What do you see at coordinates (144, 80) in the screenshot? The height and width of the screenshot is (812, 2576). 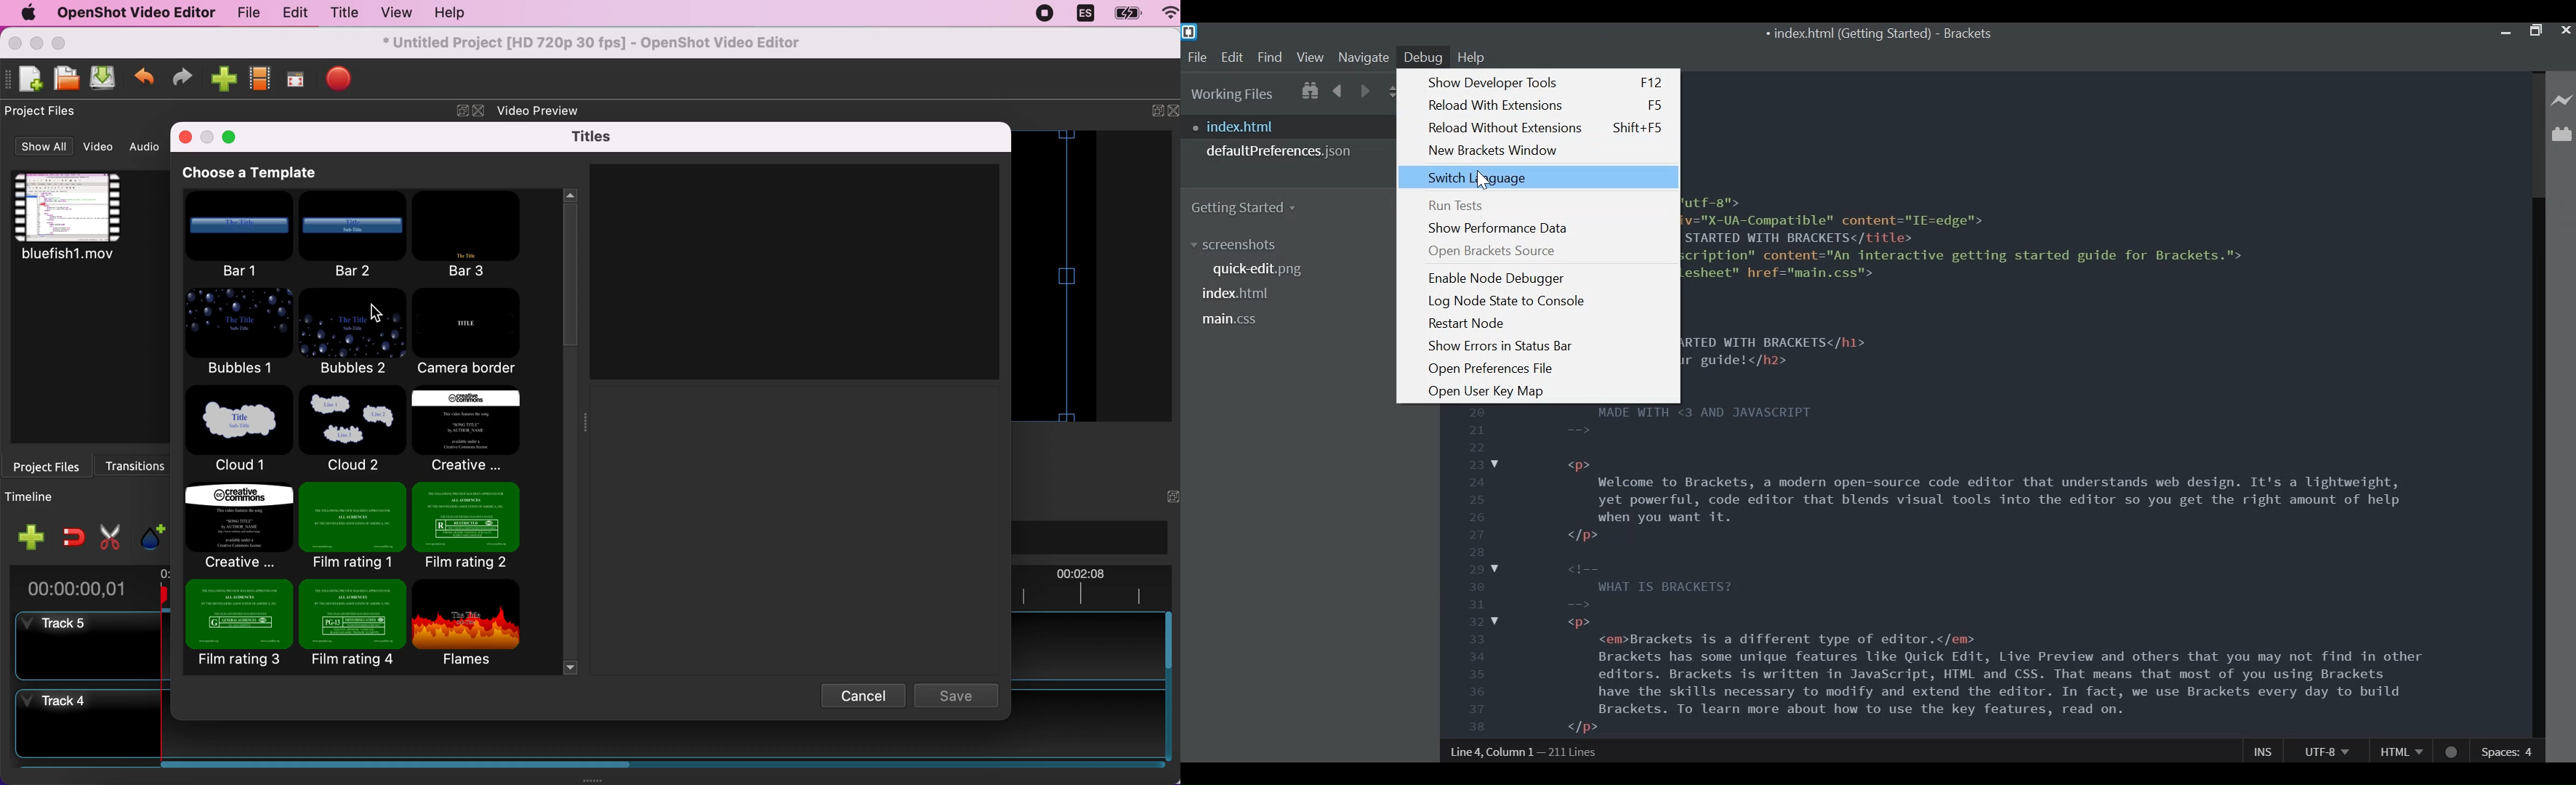 I see `undo` at bounding box center [144, 80].